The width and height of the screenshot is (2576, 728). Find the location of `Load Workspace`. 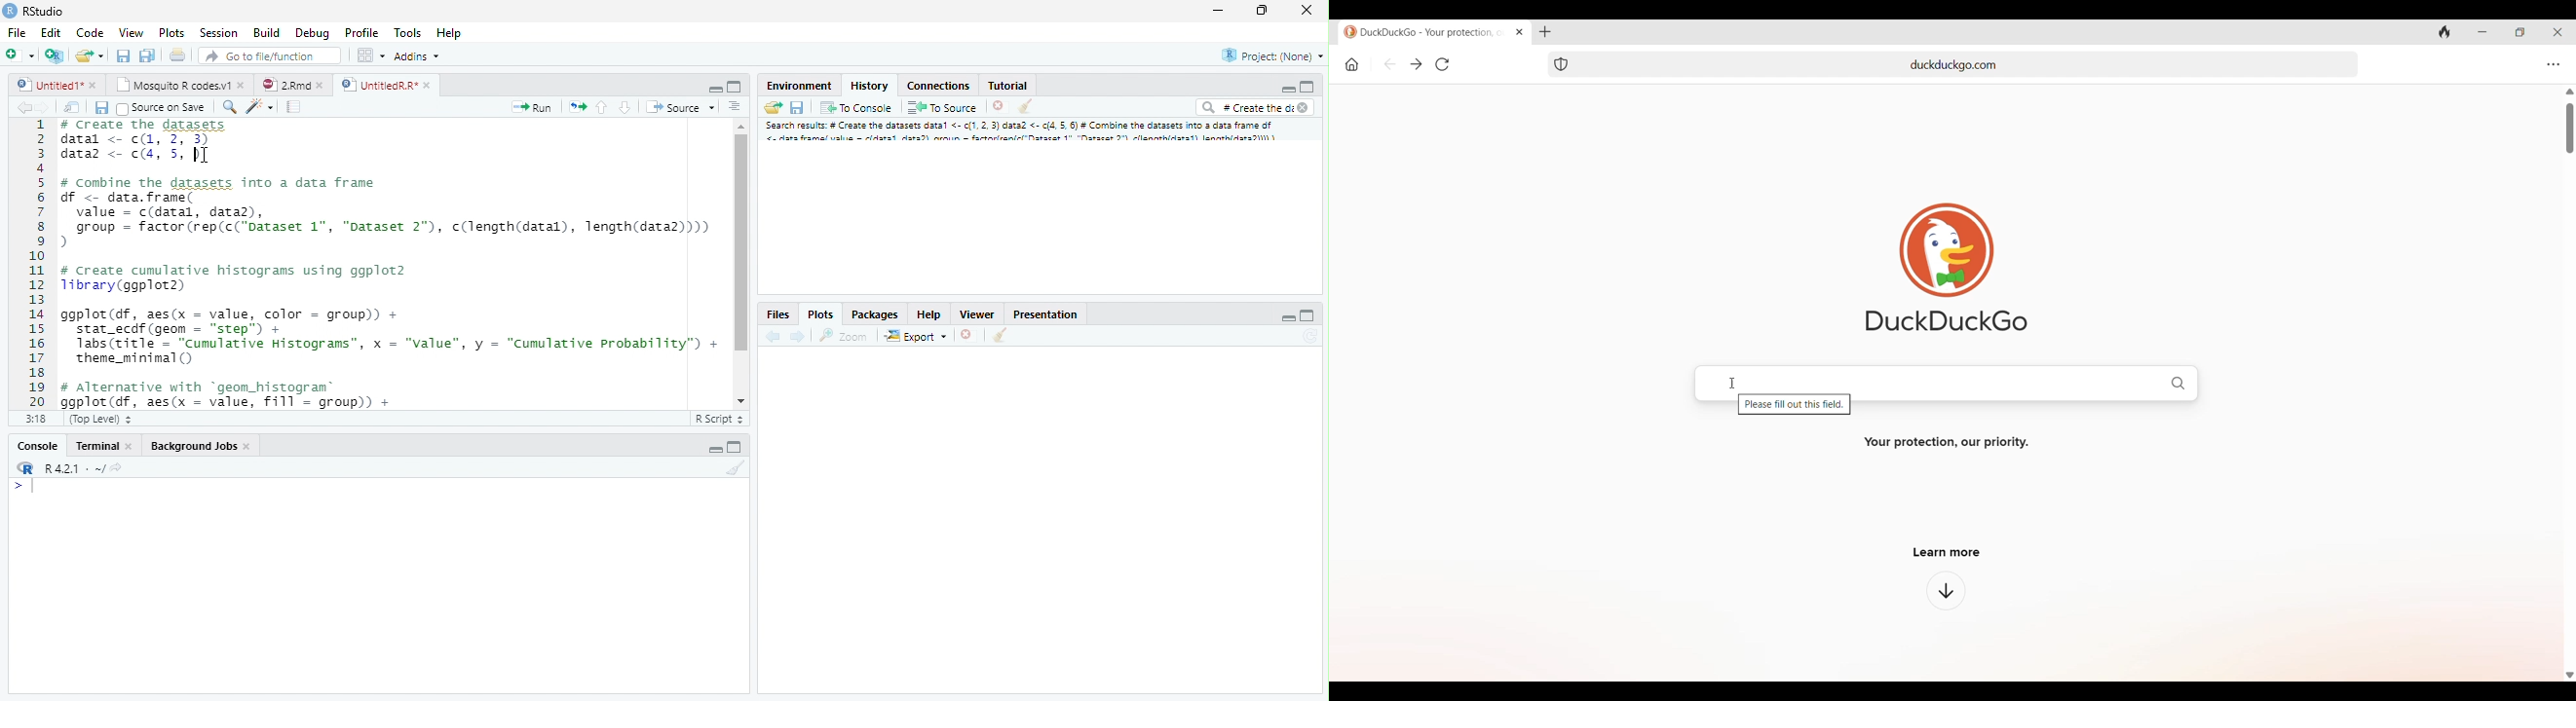

Load Workspace is located at coordinates (775, 110).